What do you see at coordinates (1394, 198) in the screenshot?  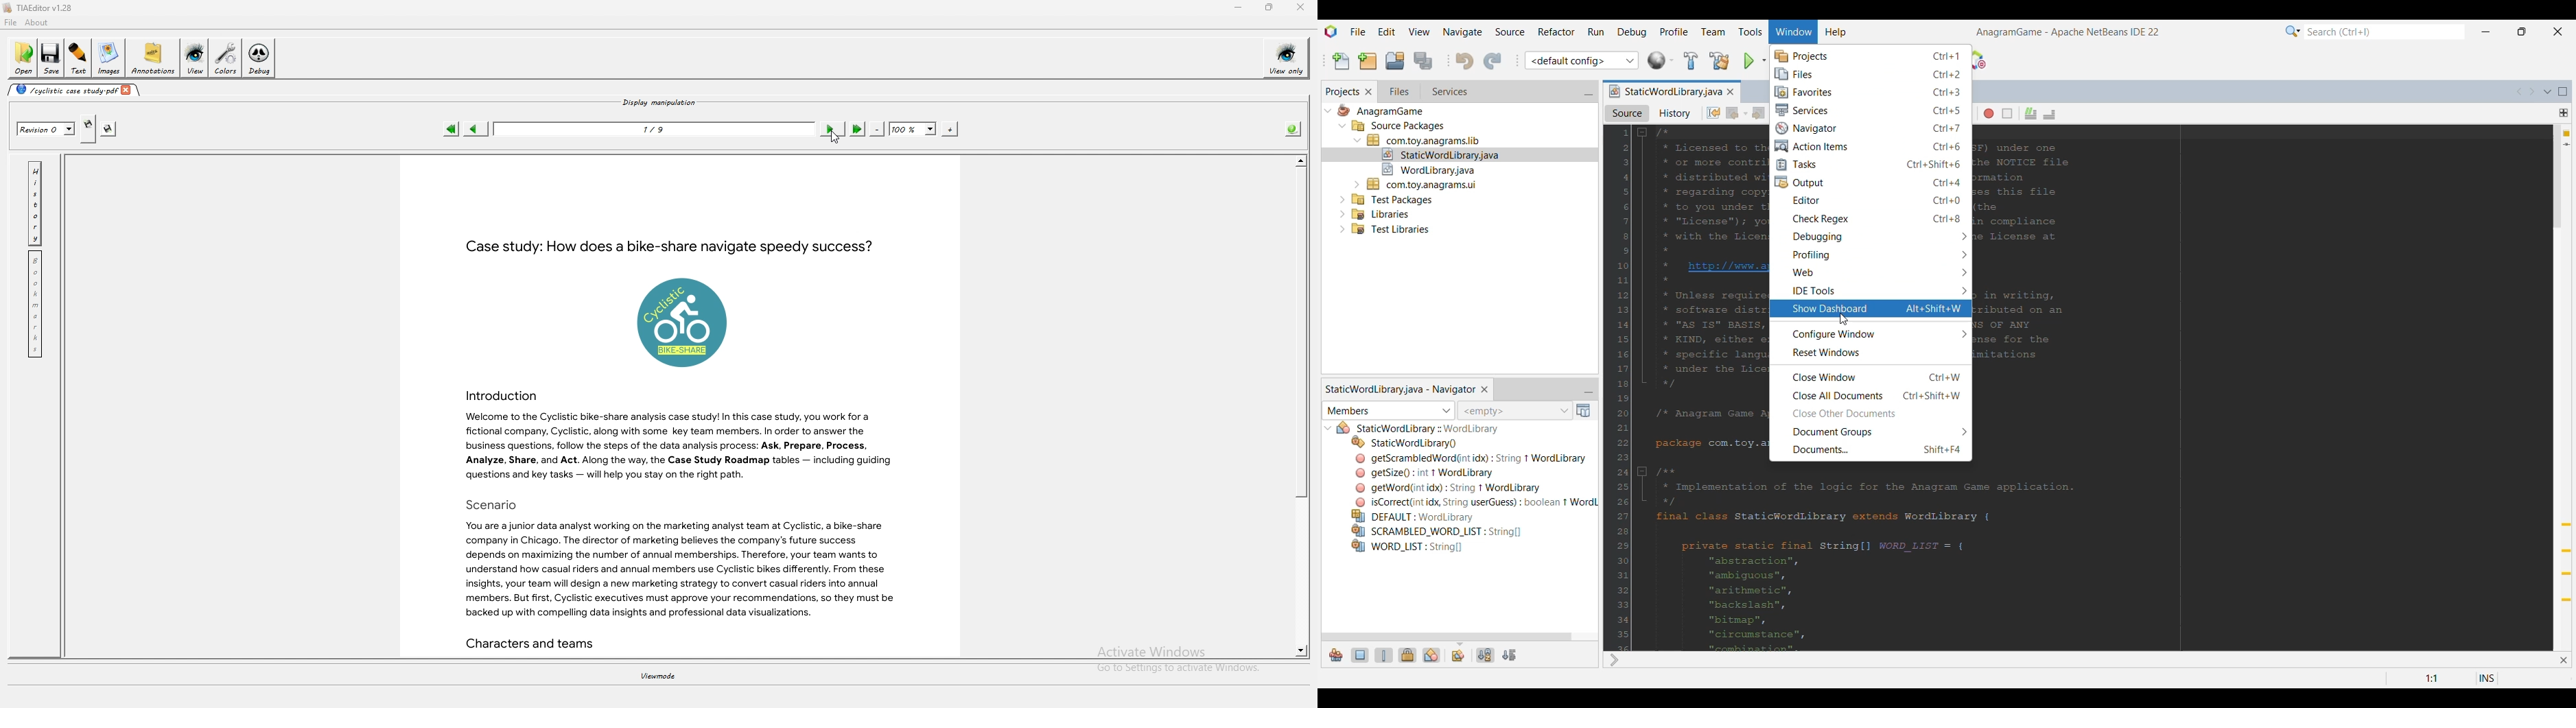 I see `` at bounding box center [1394, 198].